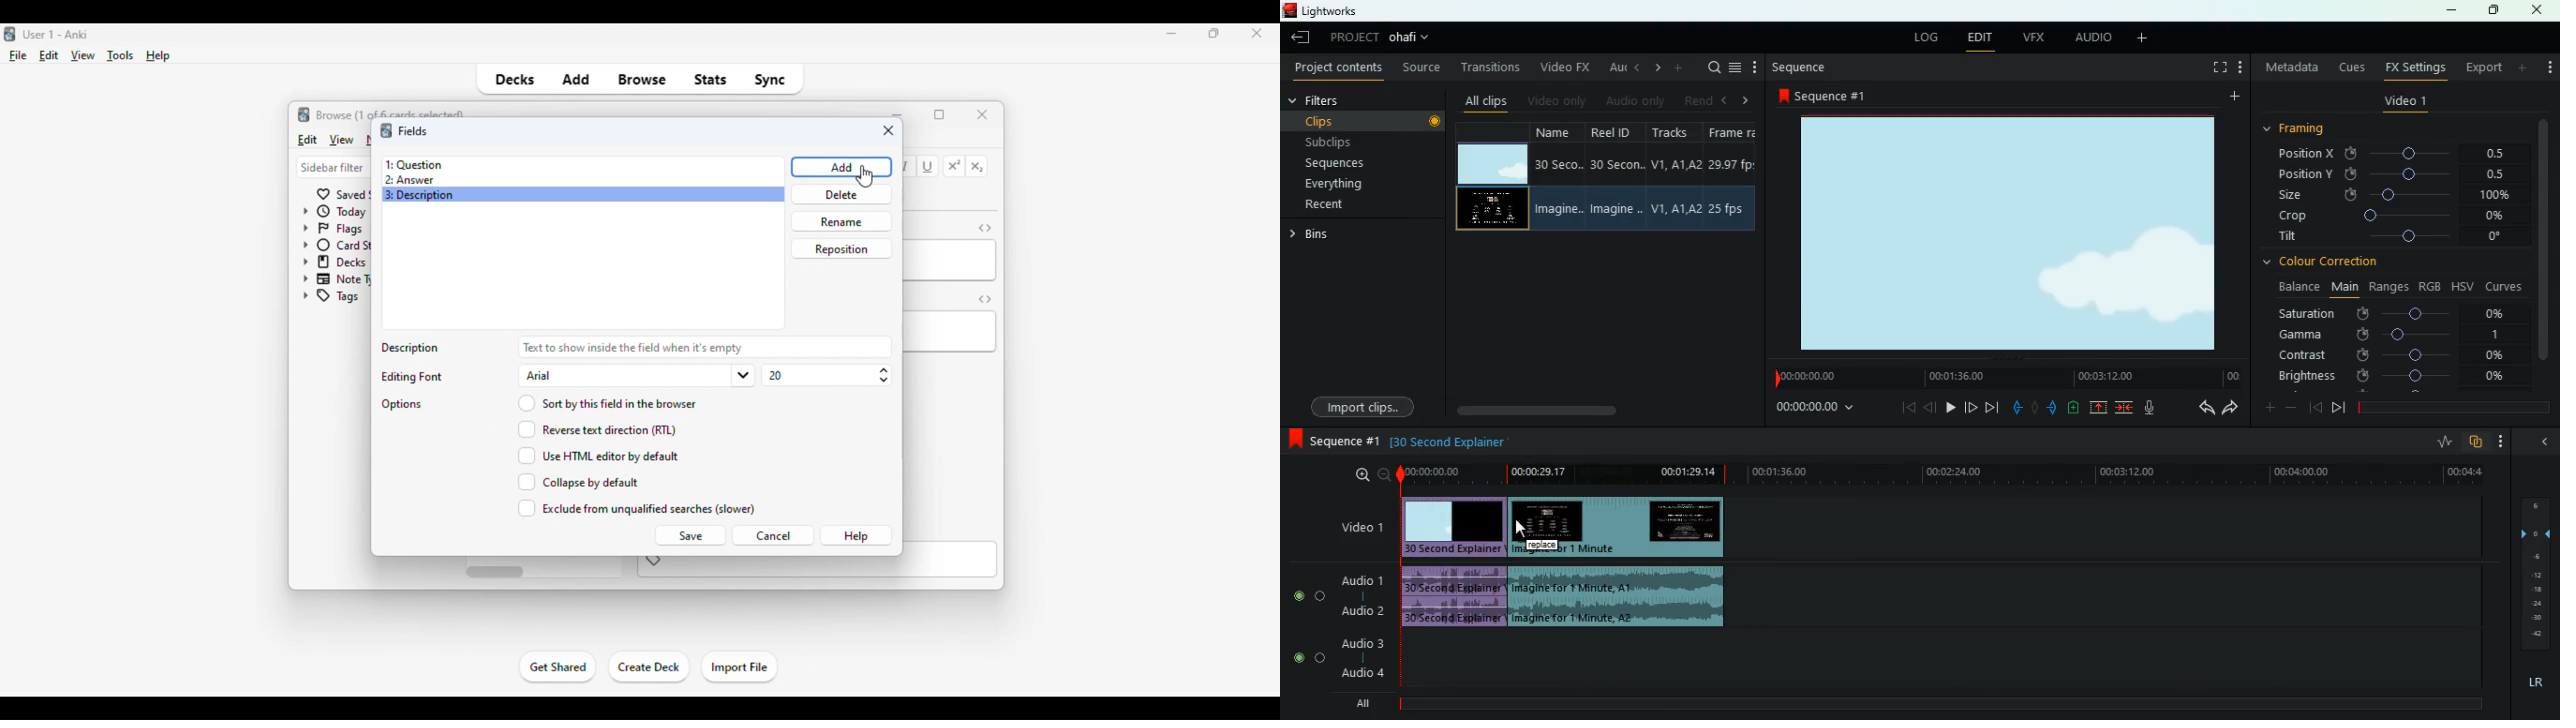  Describe the element at coordinates (773, 536) in the screenshot. I see `cancel` at that location.